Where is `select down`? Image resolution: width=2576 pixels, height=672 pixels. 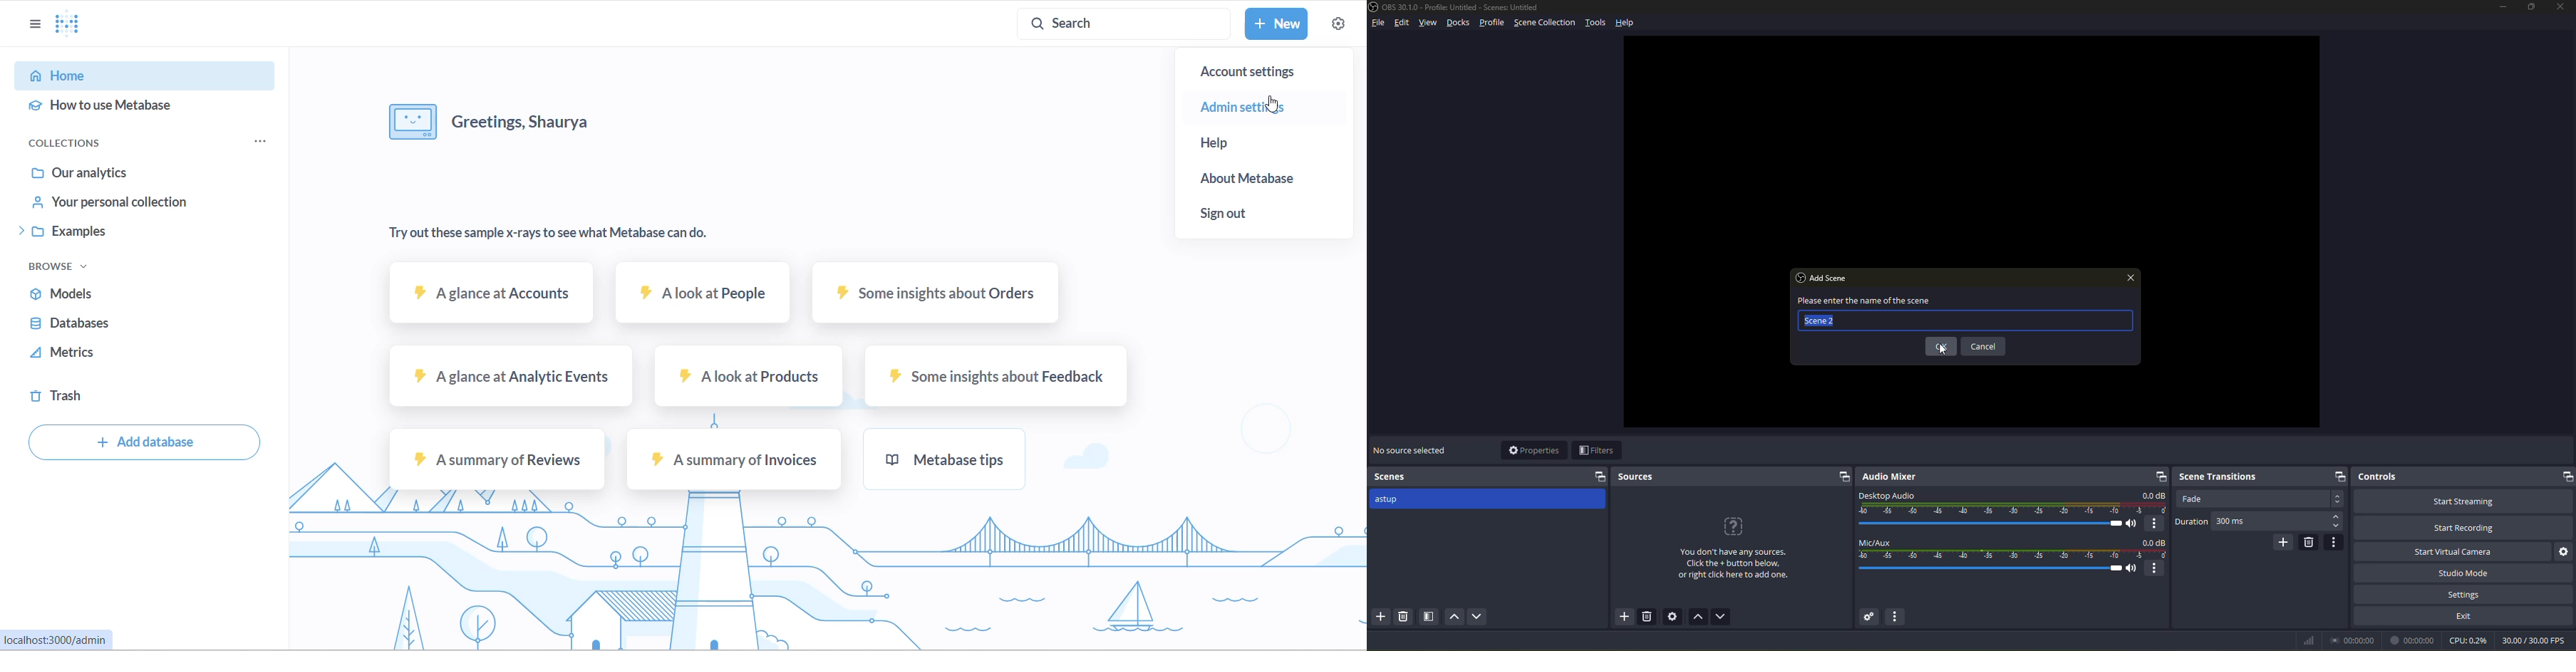
select down is located at coordinates (2337, 526).